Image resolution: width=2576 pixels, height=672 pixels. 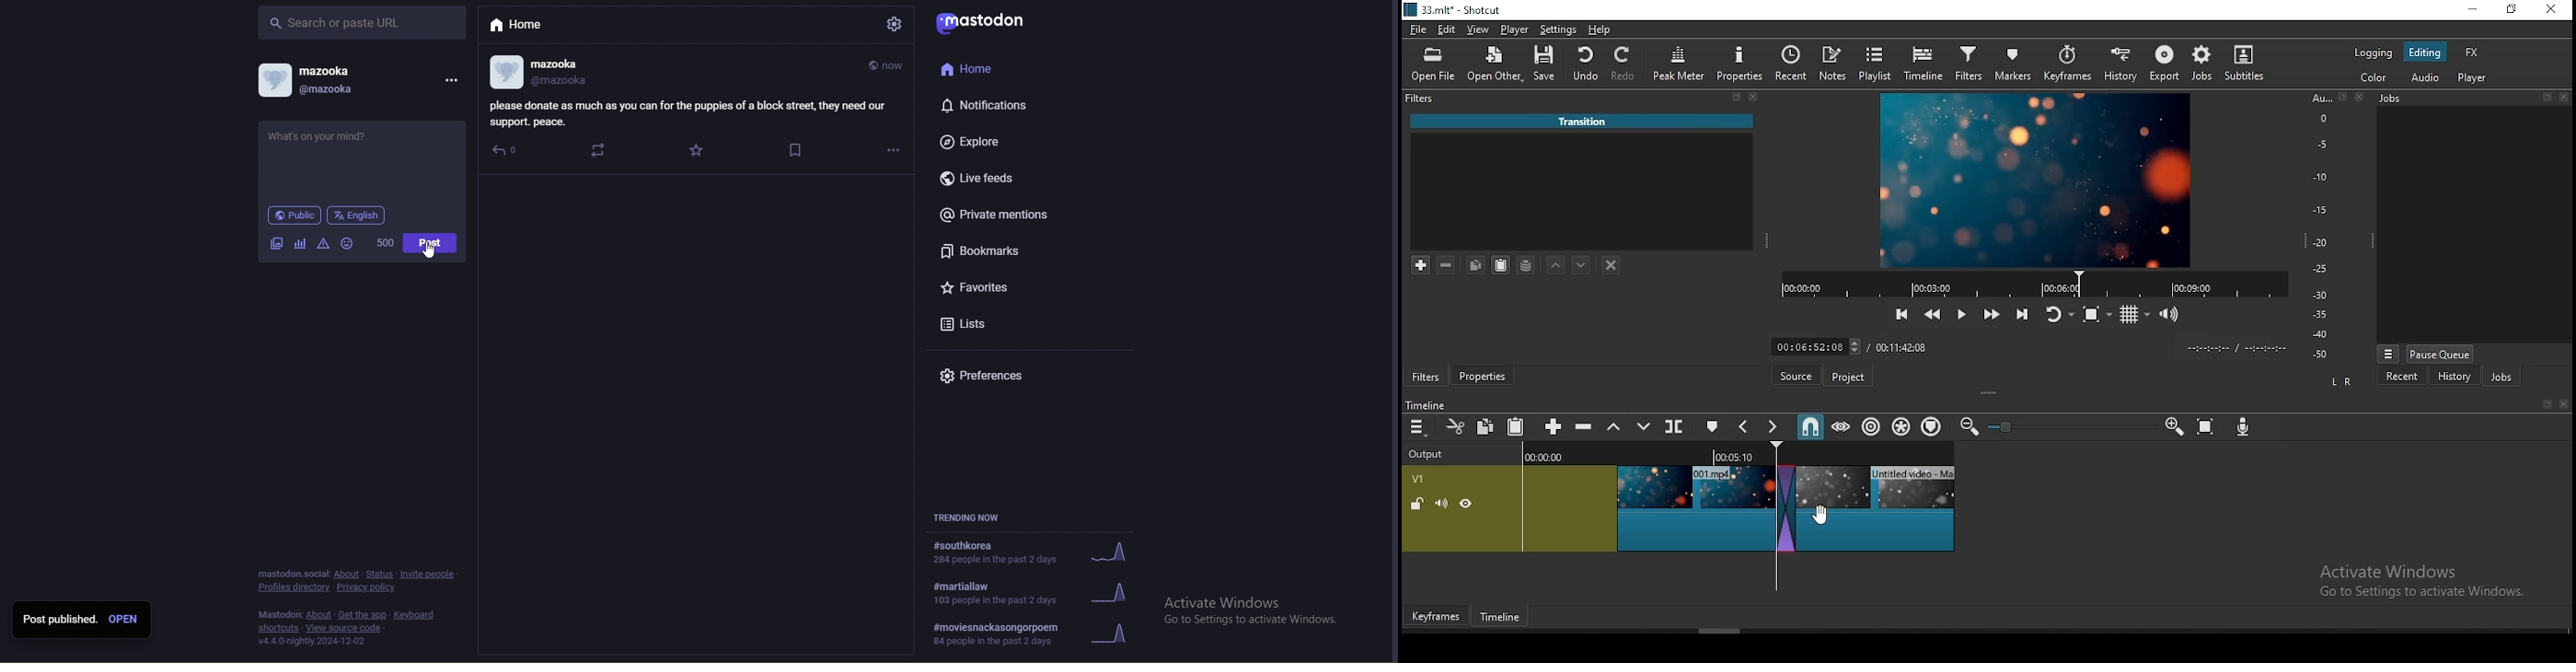 I want to click on time format, so click(x=2236, y=347).